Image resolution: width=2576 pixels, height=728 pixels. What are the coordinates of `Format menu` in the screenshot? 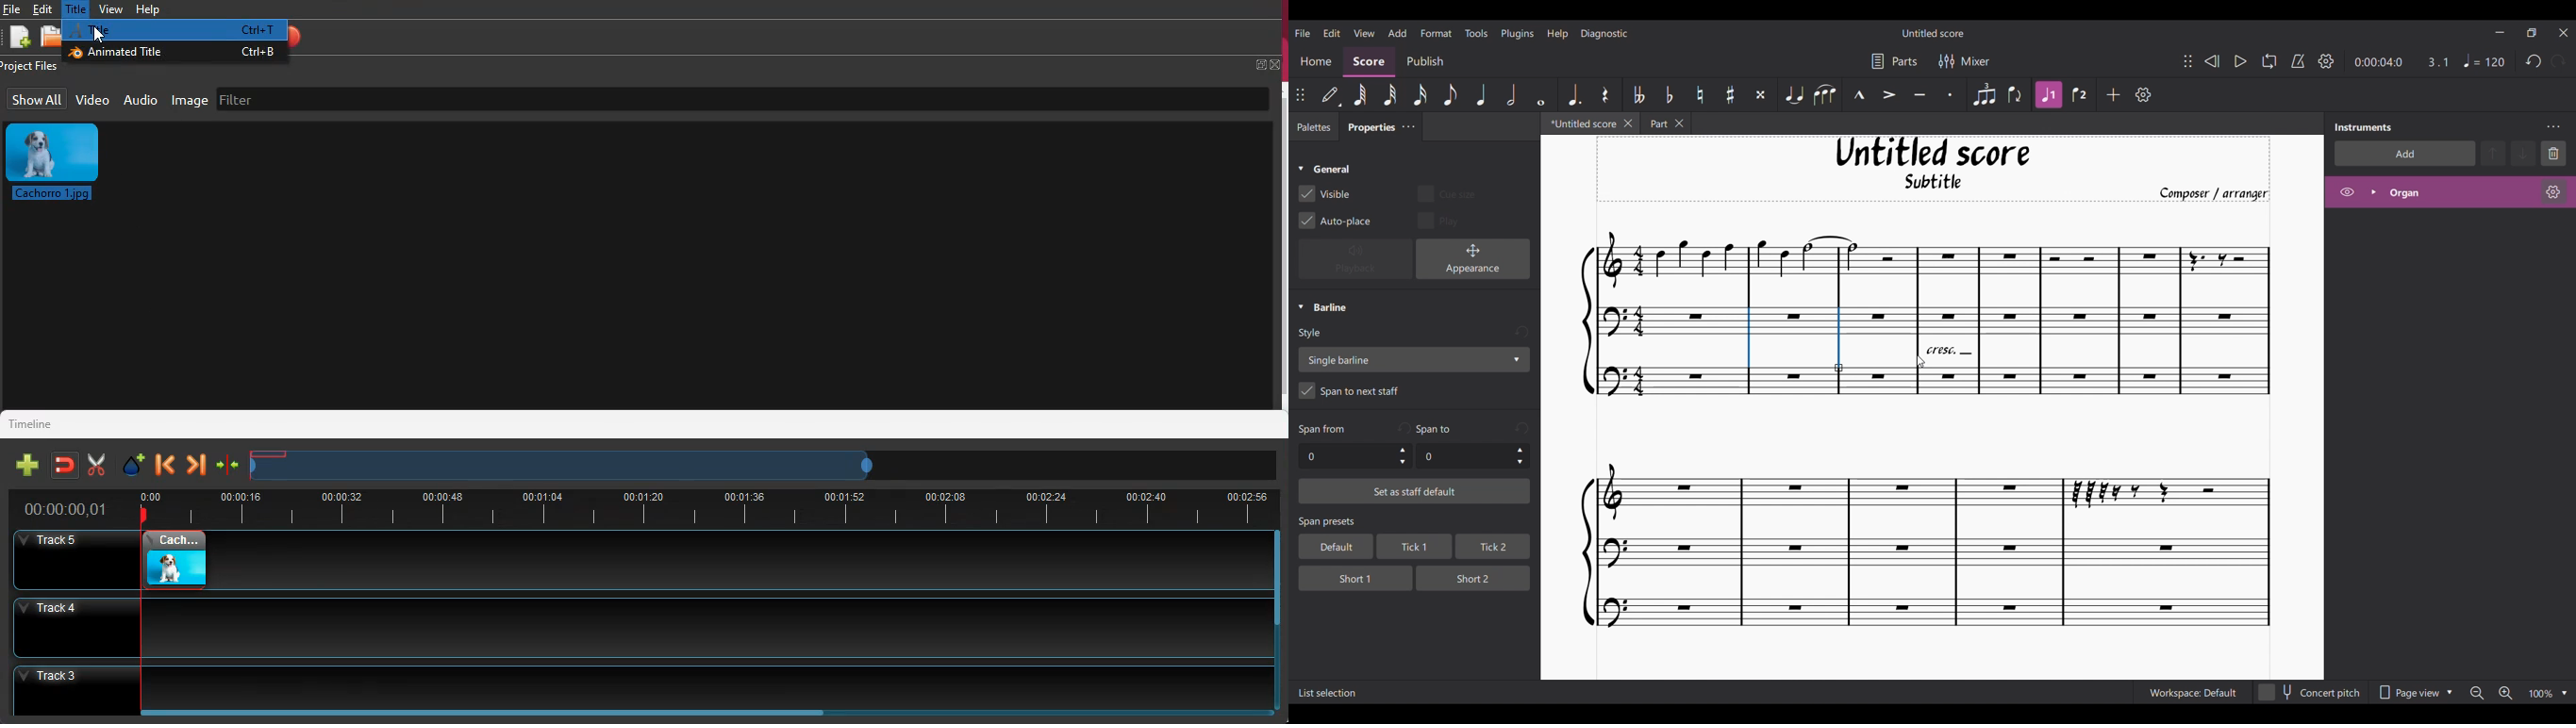 It's located at (1437, 32).